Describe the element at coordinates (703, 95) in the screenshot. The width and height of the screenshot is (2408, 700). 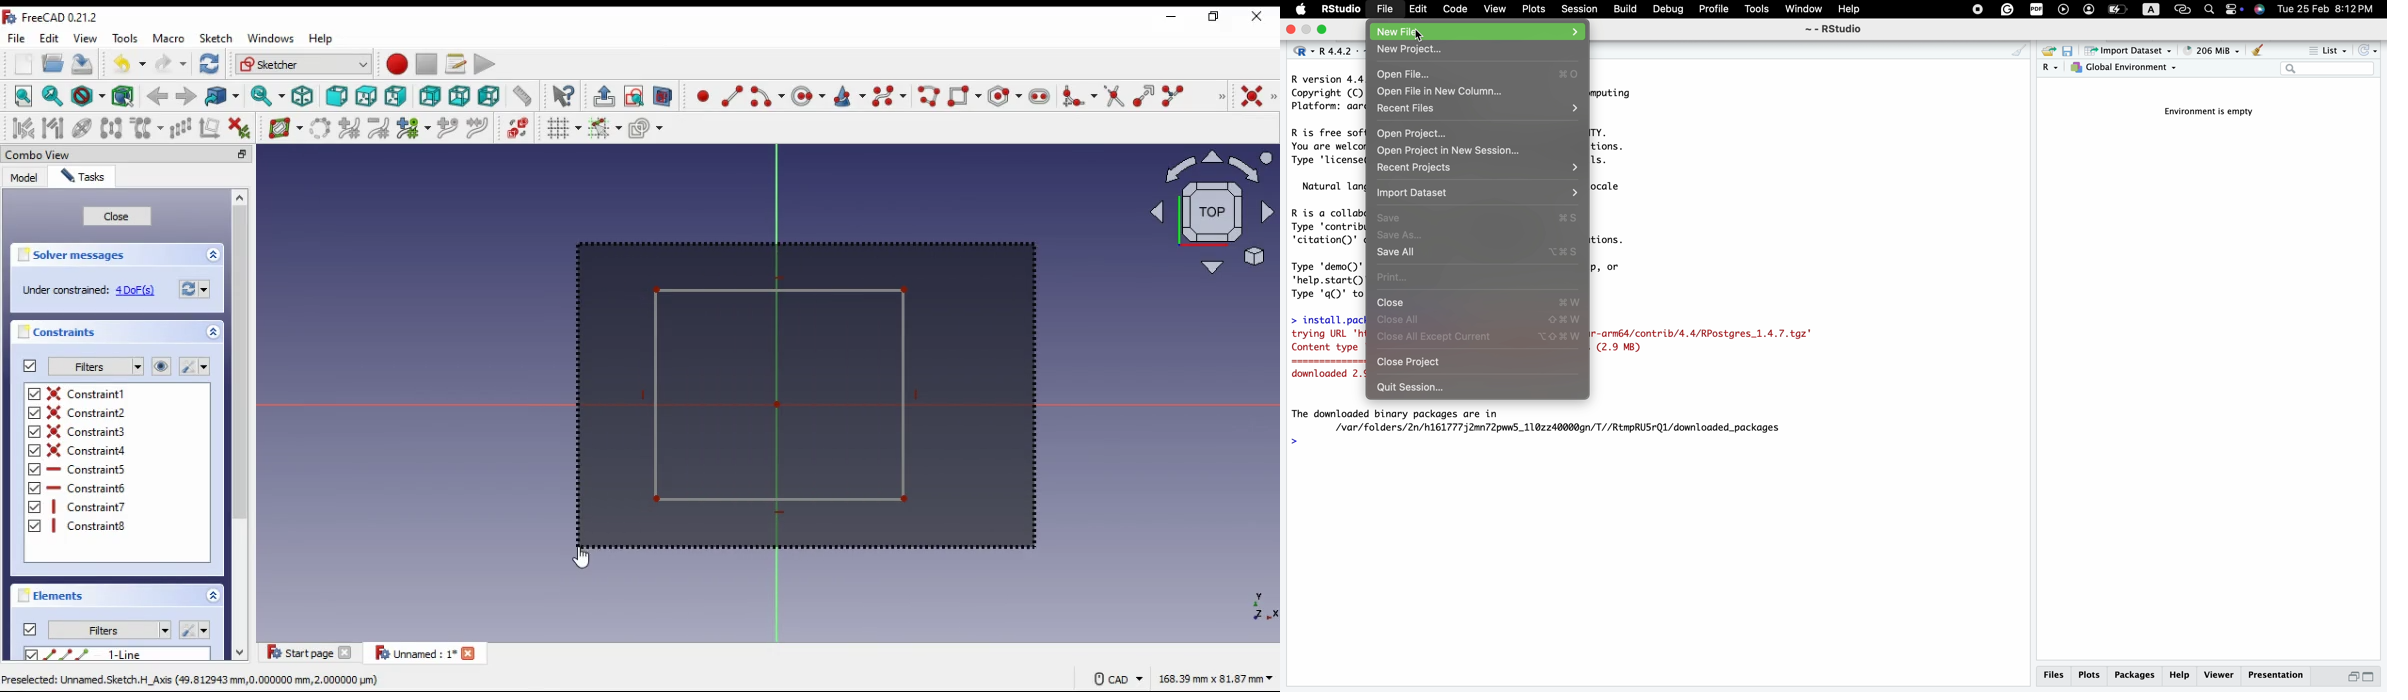
I see `create point` at that location.